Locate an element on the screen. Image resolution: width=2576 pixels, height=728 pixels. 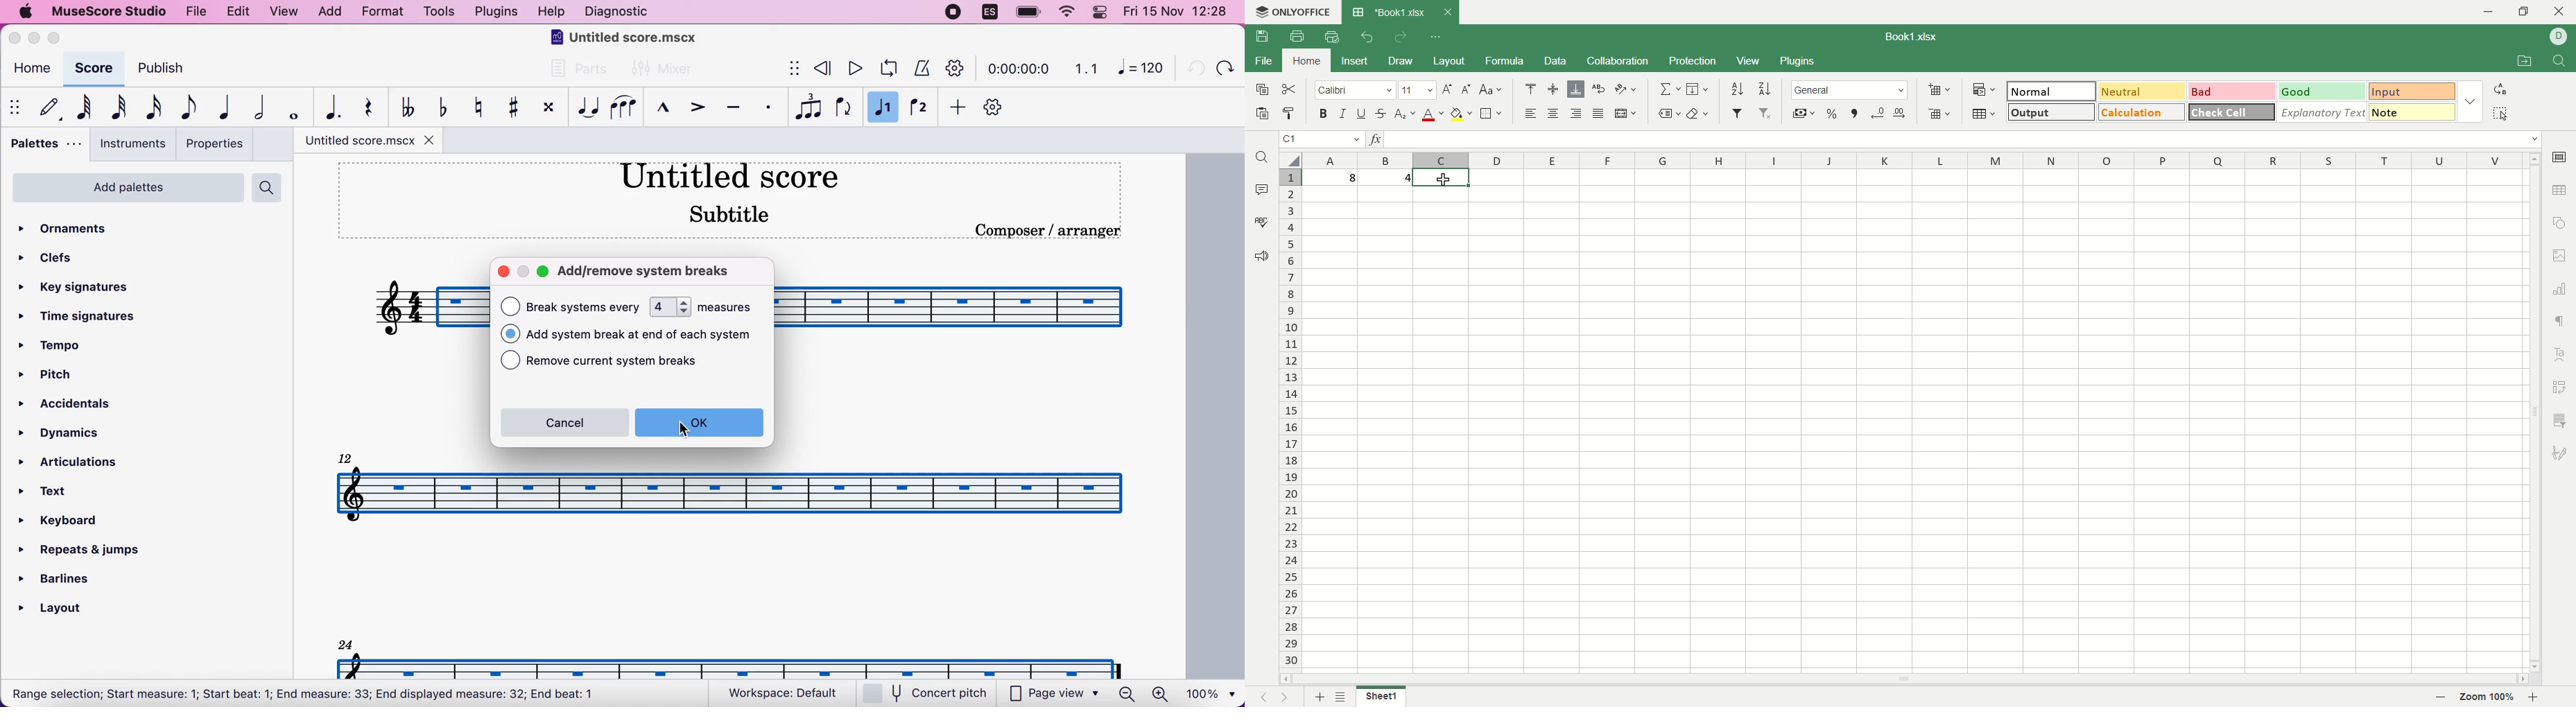
remove current system breaks is located at coordinates (627, 362).